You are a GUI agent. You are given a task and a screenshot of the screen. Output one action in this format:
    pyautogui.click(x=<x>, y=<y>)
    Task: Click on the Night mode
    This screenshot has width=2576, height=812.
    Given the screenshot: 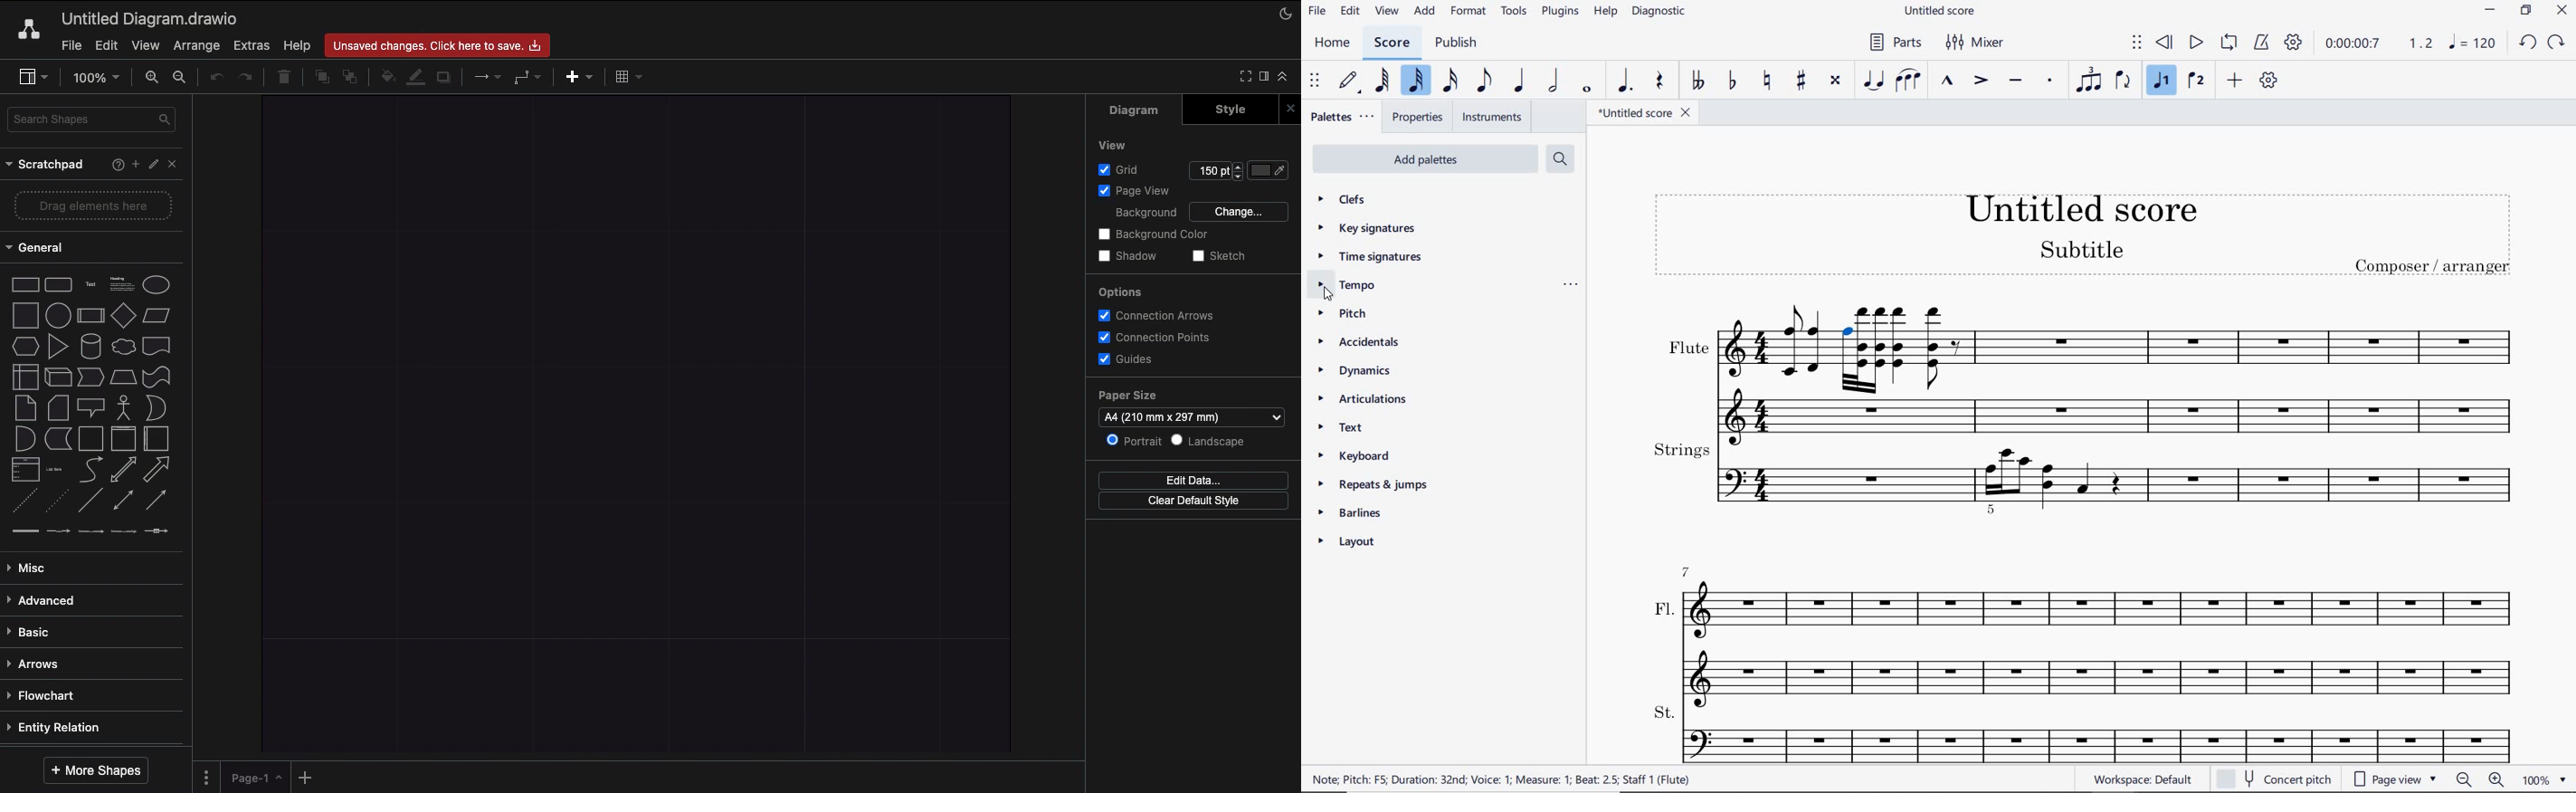 What is the action you would take?
    pyautogui.click(x=1286, y=16)
    